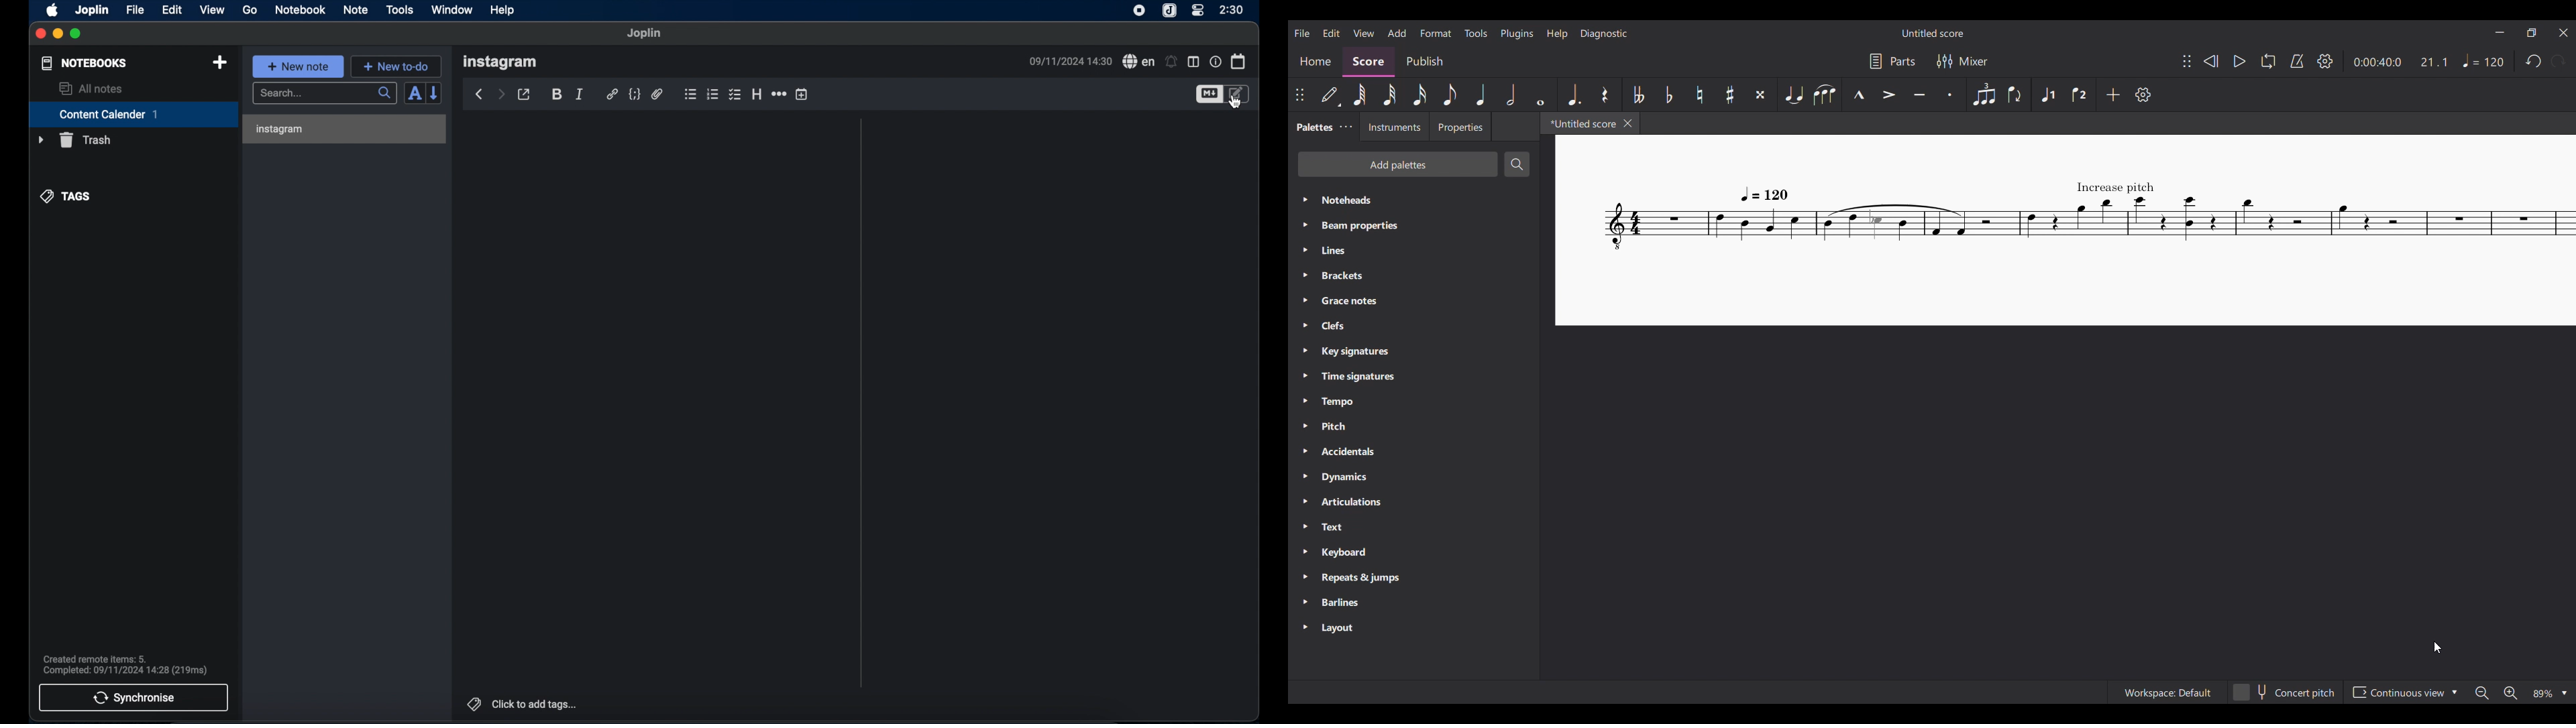  I want to click on Cursor position unchanged, so click(2437, 648).